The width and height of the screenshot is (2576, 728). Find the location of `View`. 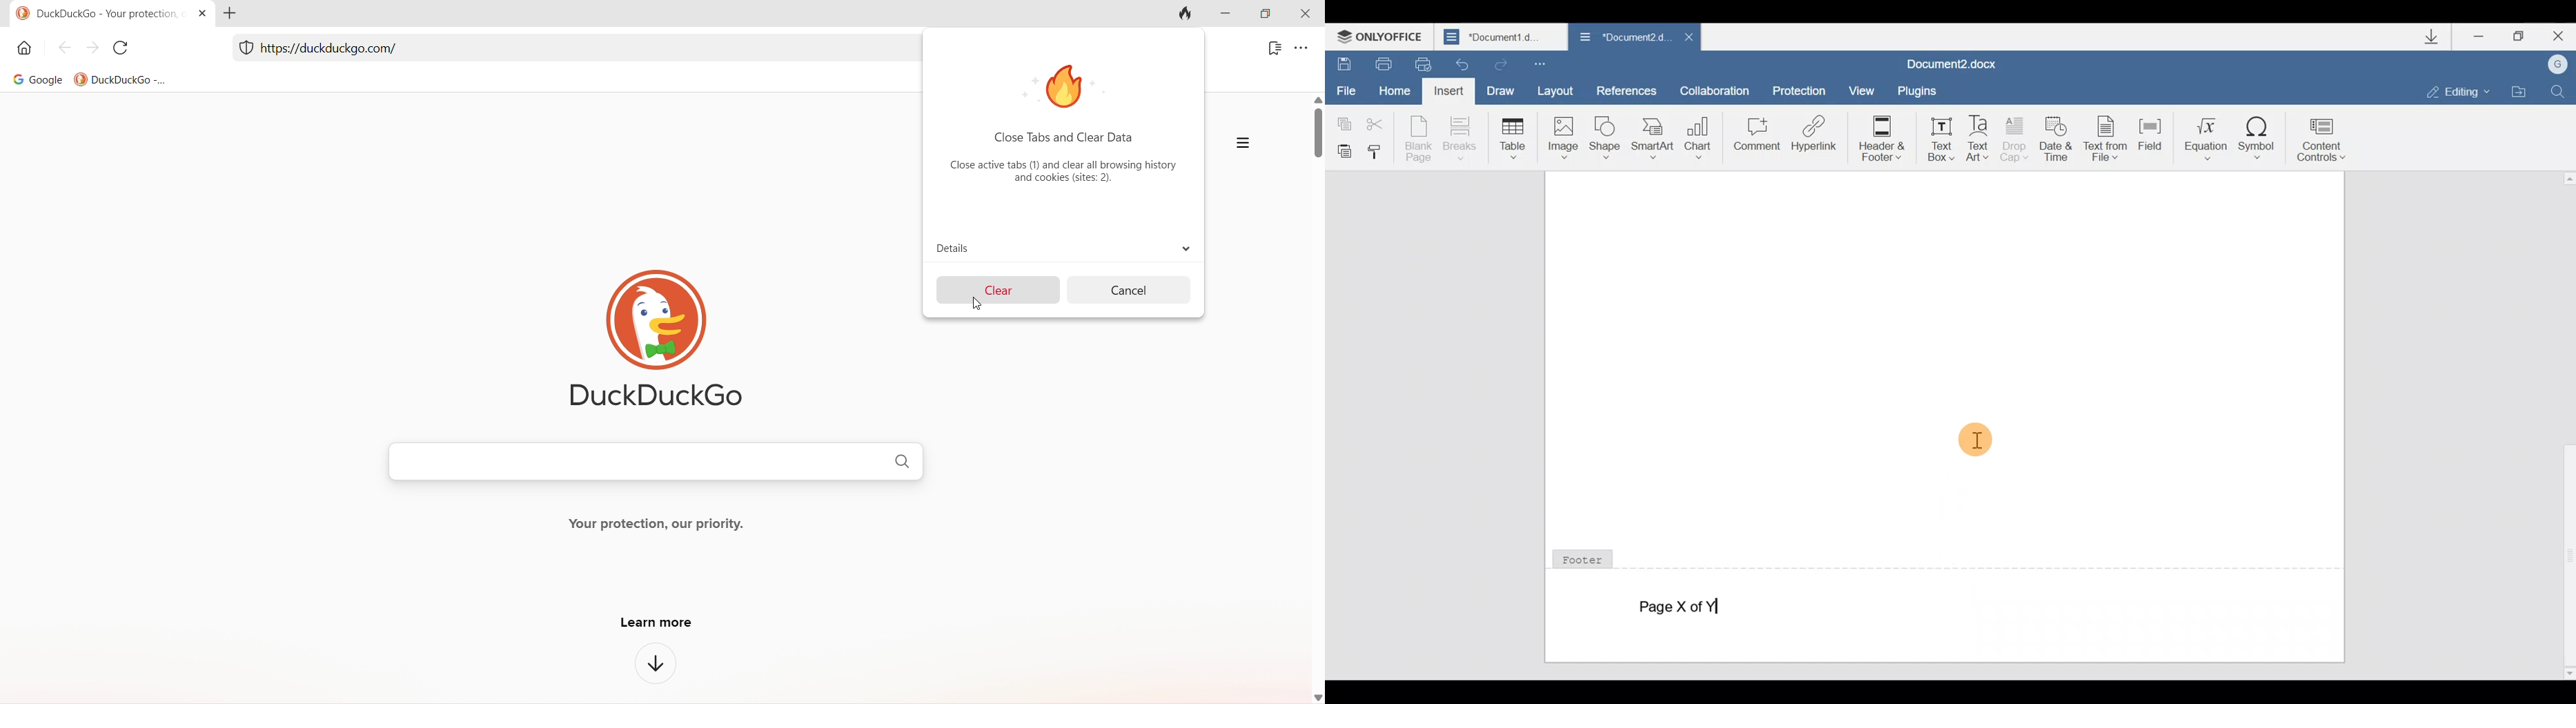

View is located at coordinates (1864, 88).